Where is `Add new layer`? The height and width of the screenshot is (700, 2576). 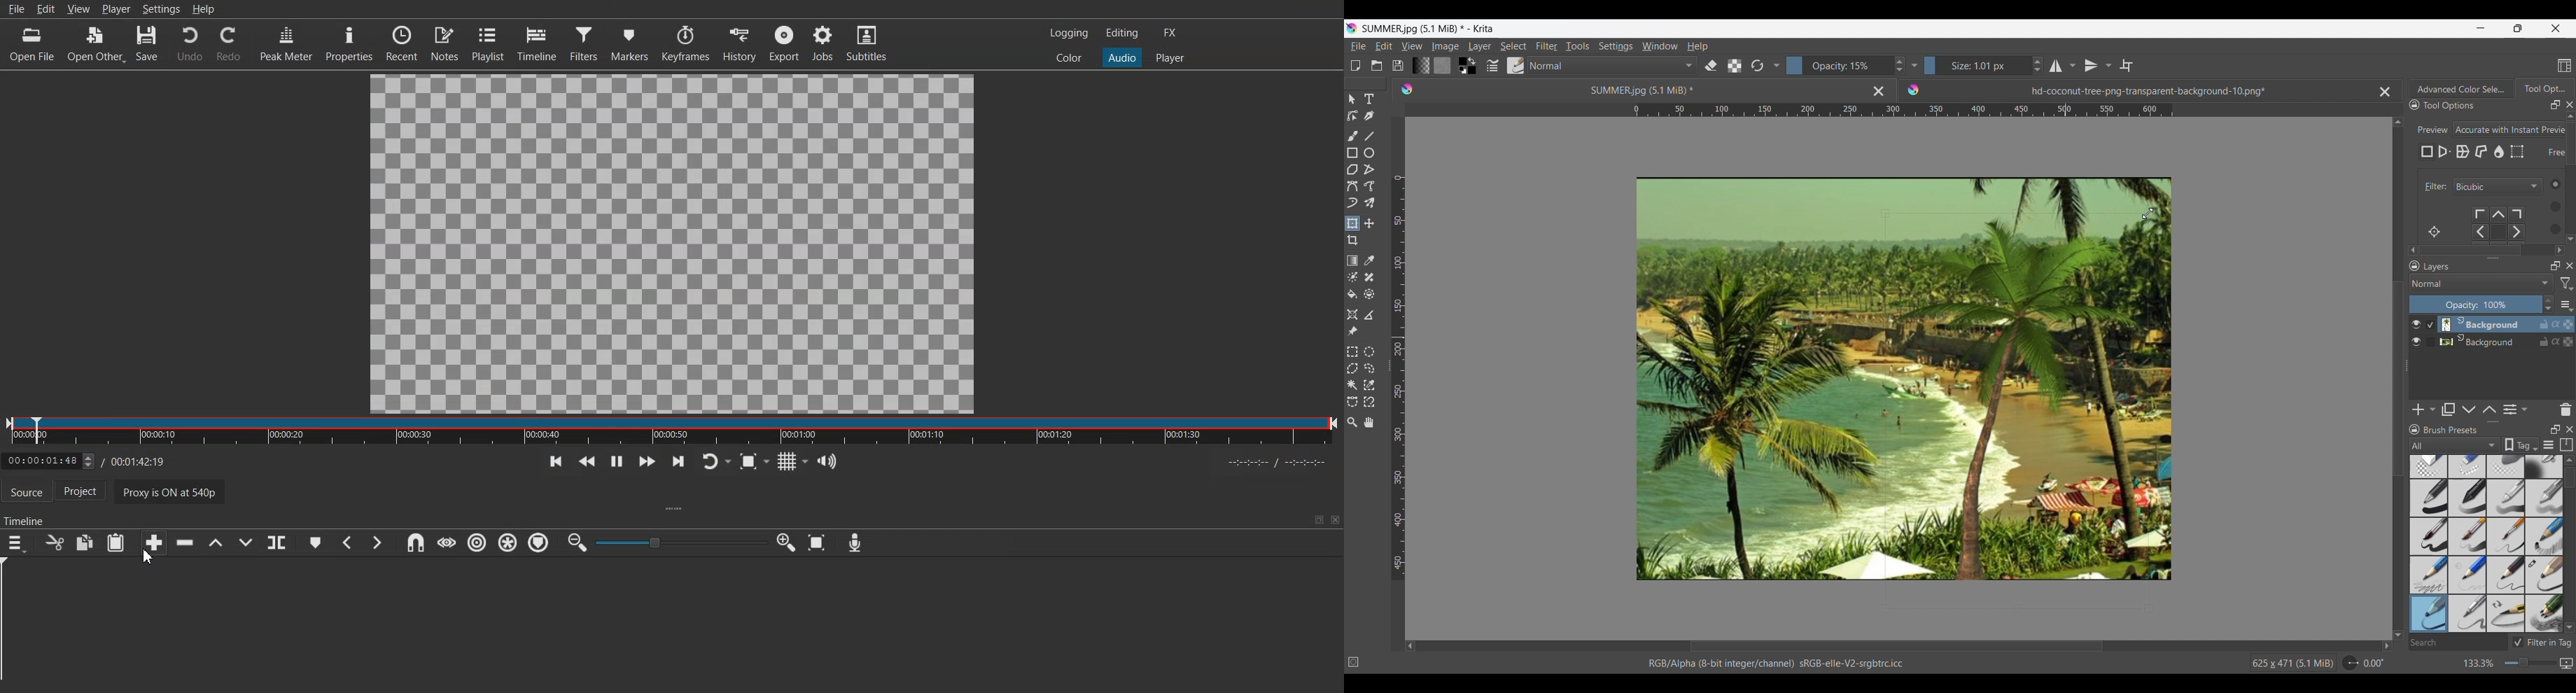 Add new layer is located at coordinates (2419, 409).